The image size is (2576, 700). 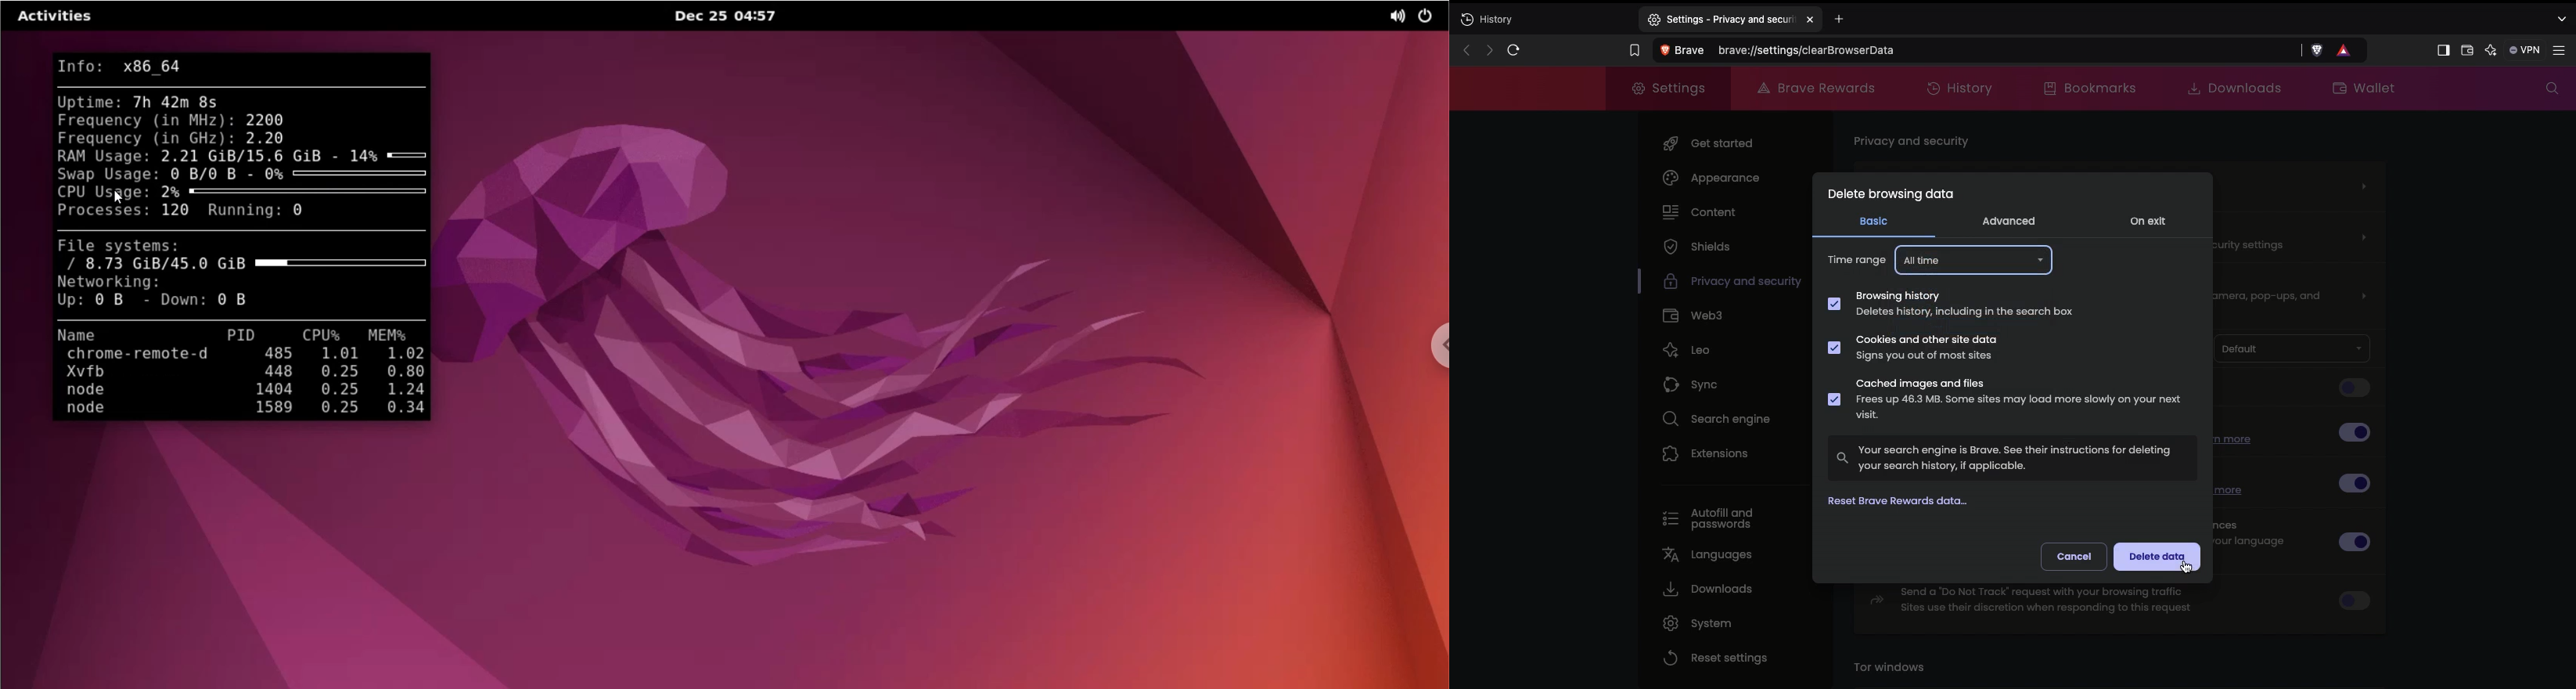 What do you see at coordinates (2074, 555) in the screenshot?
I see `Cancel` at bounding box center [2074, 555].